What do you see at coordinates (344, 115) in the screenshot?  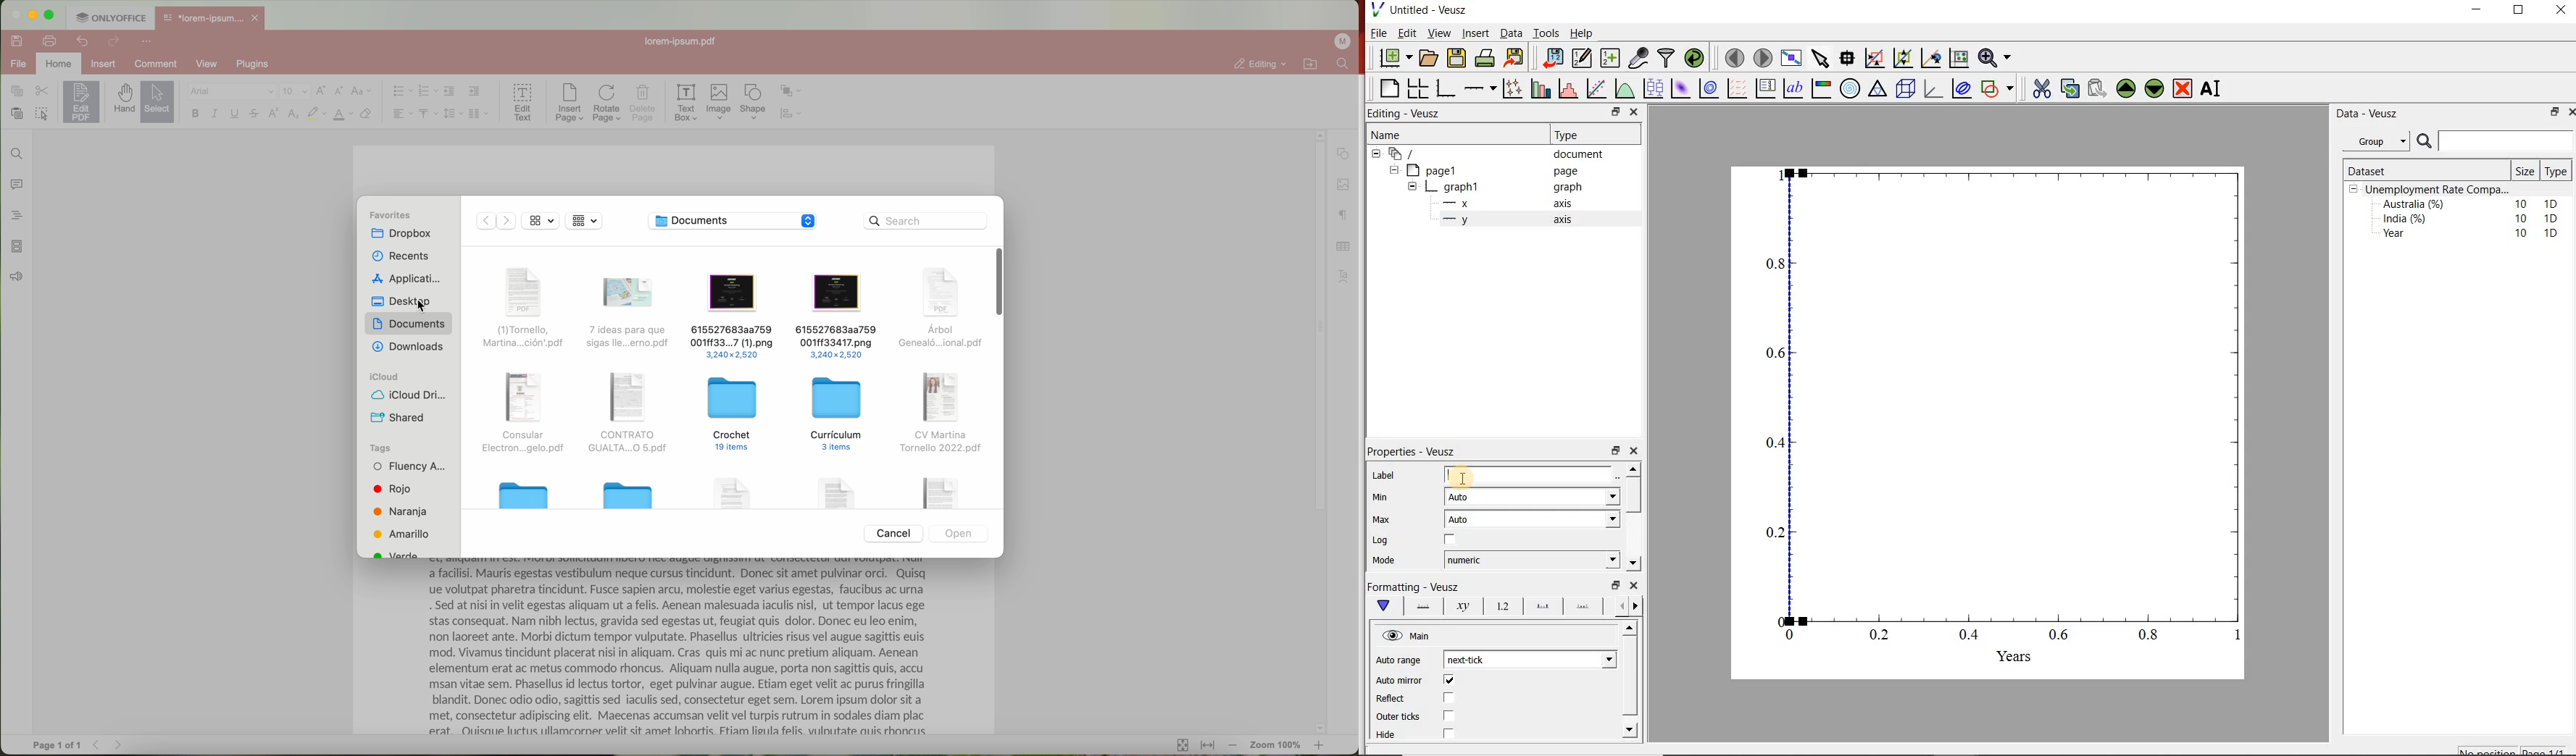 I see `color type` at bounding box center [344, 115].